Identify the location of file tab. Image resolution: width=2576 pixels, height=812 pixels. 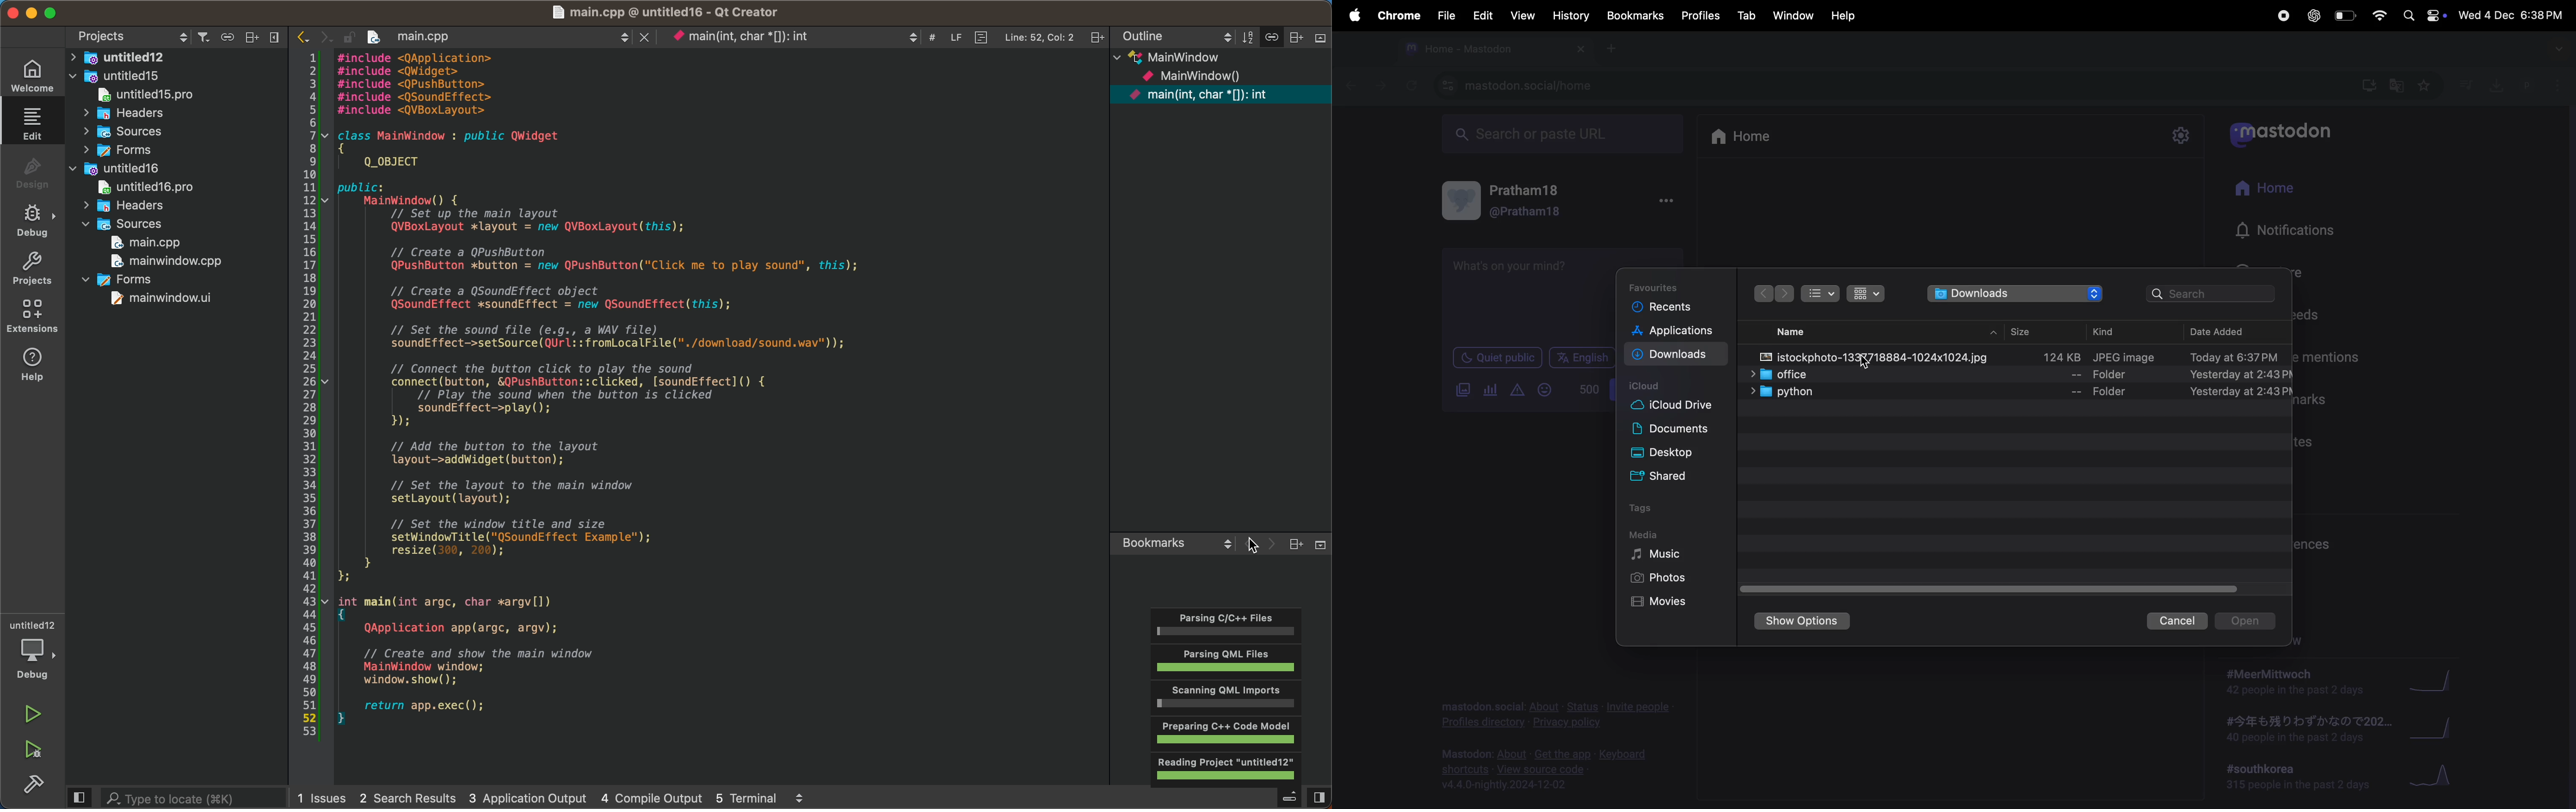
(737, 39).